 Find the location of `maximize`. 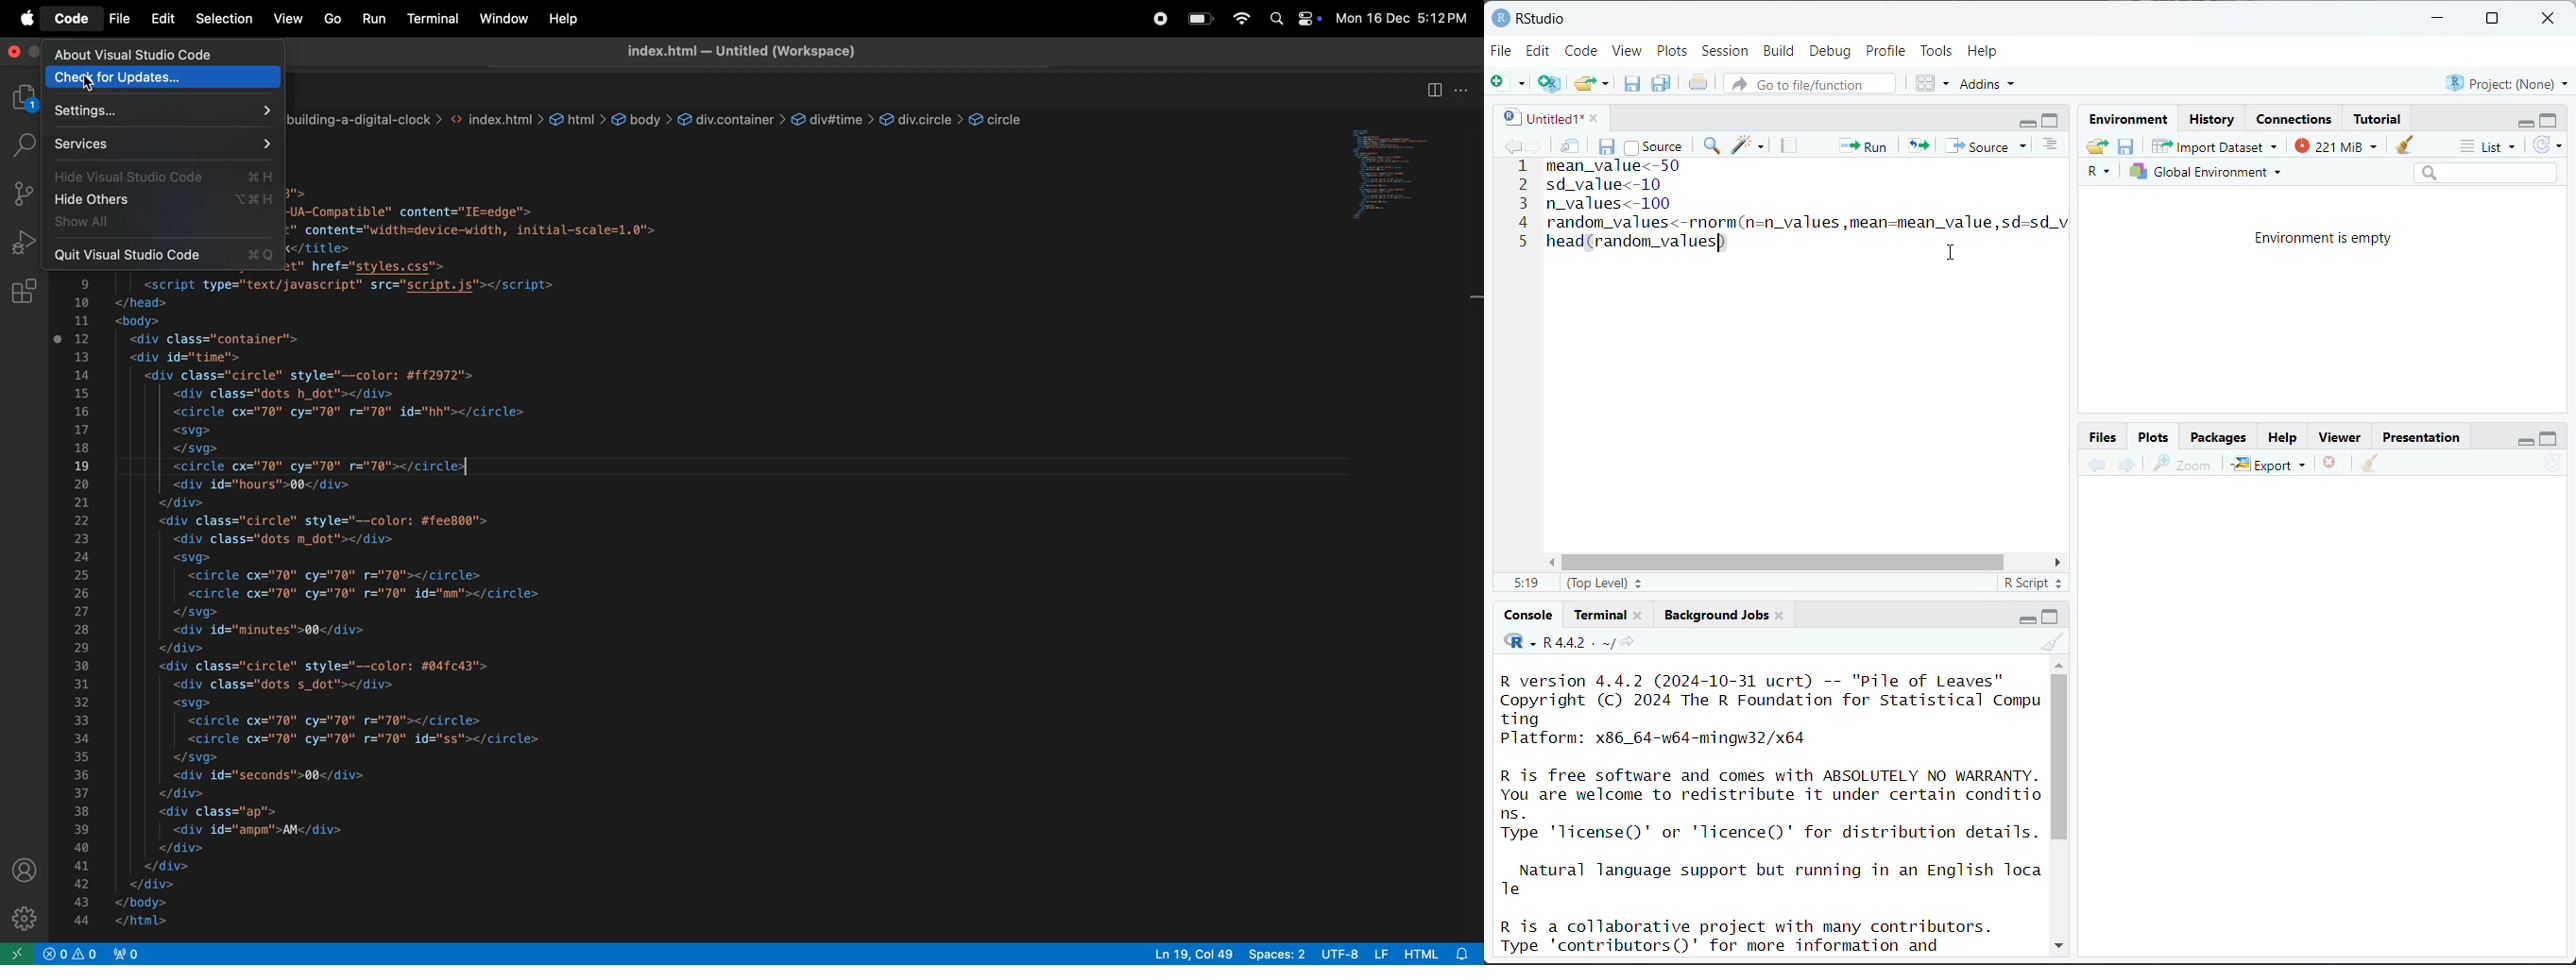

maximize is located at coordinates (2491, 19).